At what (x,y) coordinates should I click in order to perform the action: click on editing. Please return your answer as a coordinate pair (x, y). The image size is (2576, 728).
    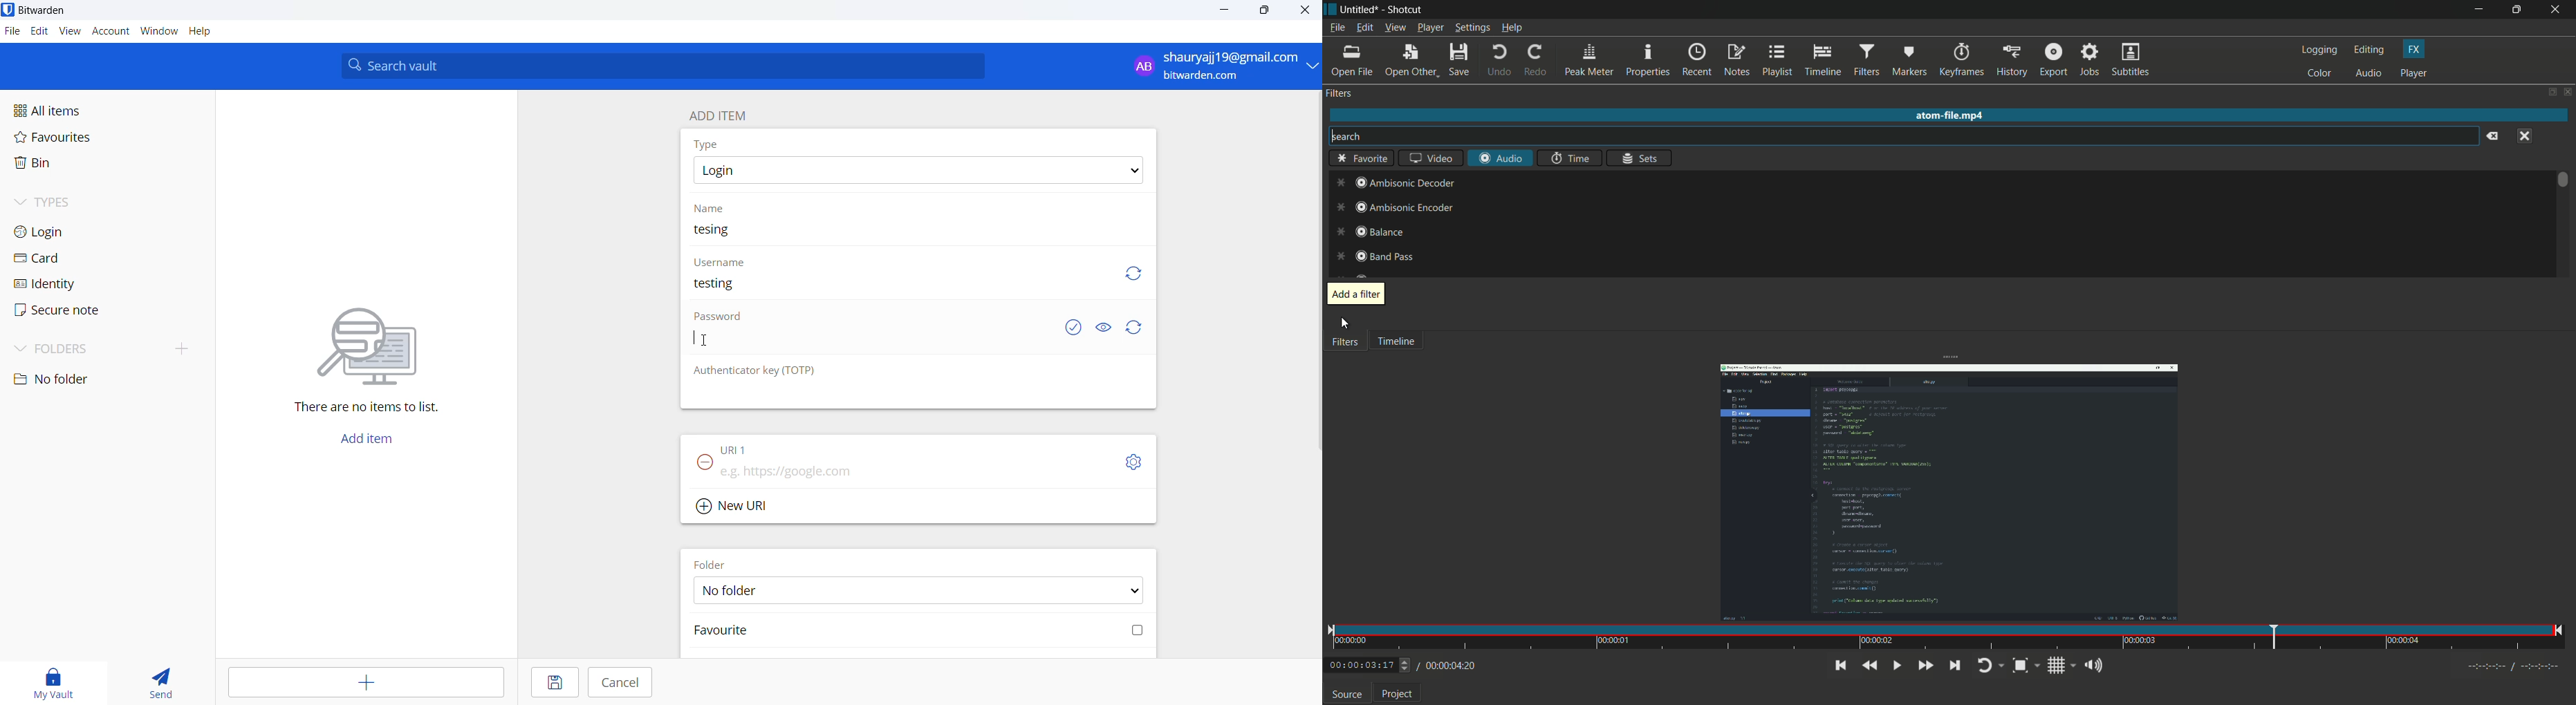
    Looking at the image, I should click on (2369, 51).